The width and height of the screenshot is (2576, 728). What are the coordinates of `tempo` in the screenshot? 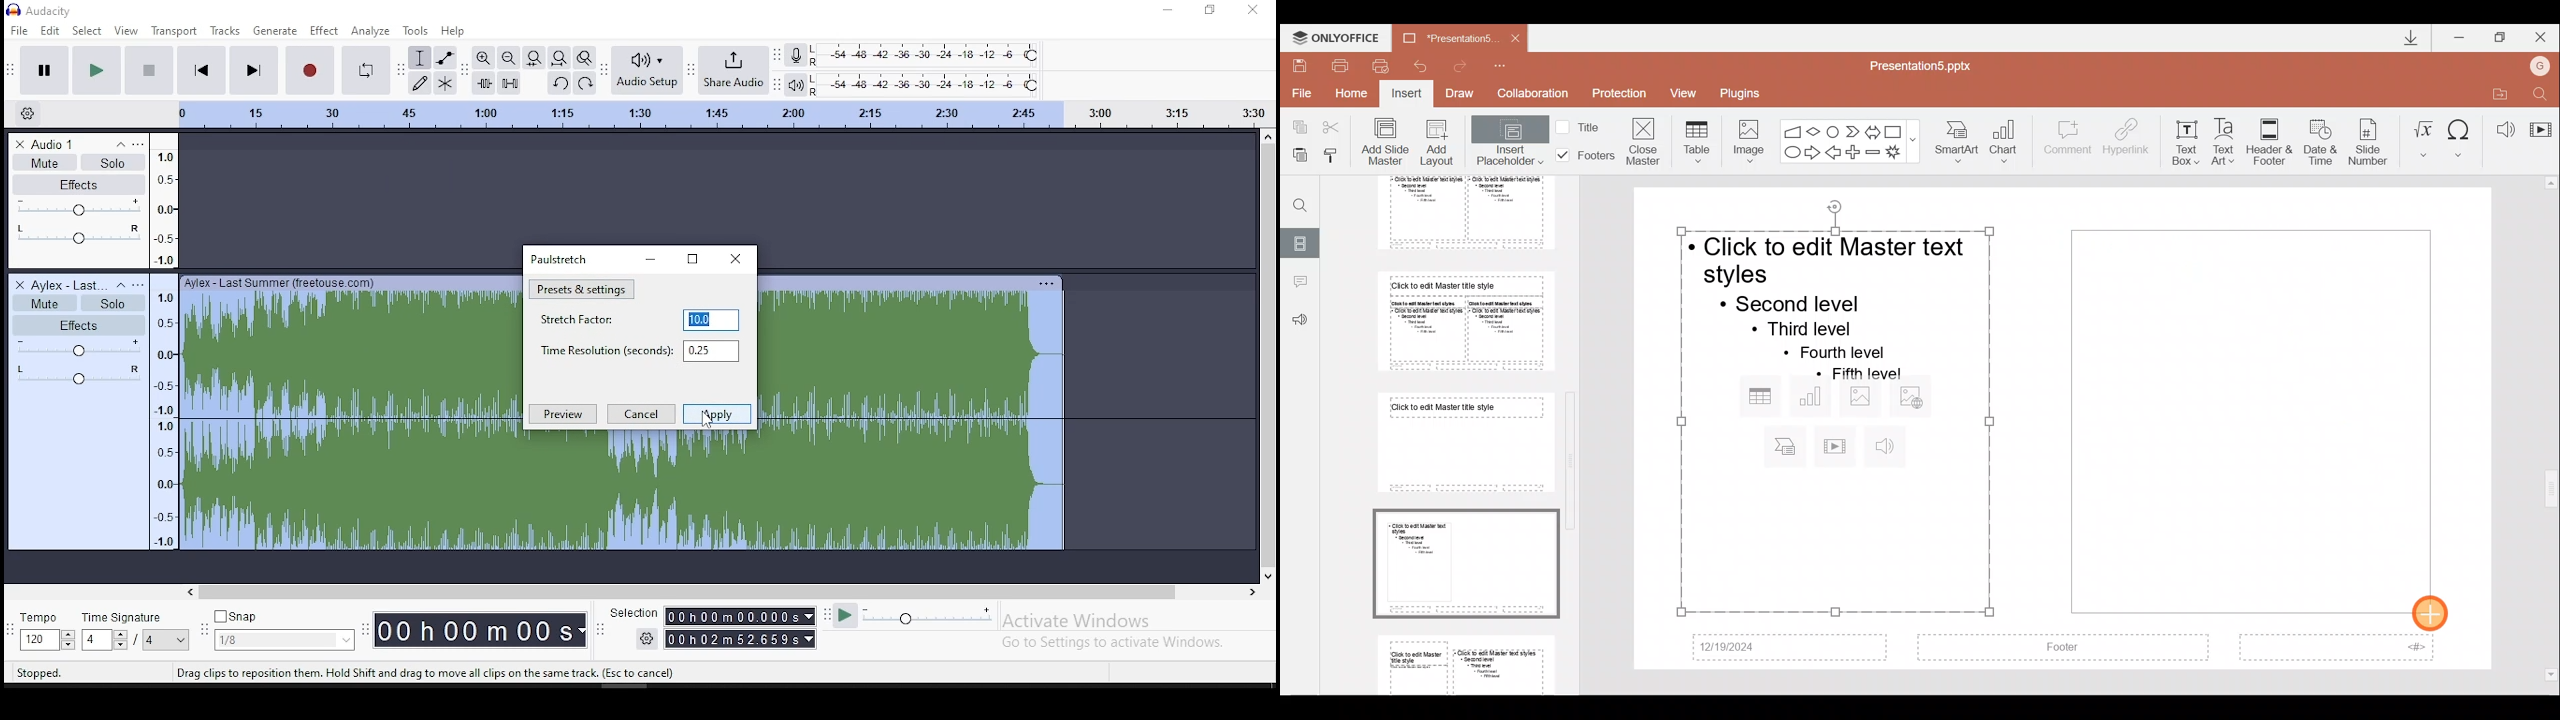 It's located at (46, 632).